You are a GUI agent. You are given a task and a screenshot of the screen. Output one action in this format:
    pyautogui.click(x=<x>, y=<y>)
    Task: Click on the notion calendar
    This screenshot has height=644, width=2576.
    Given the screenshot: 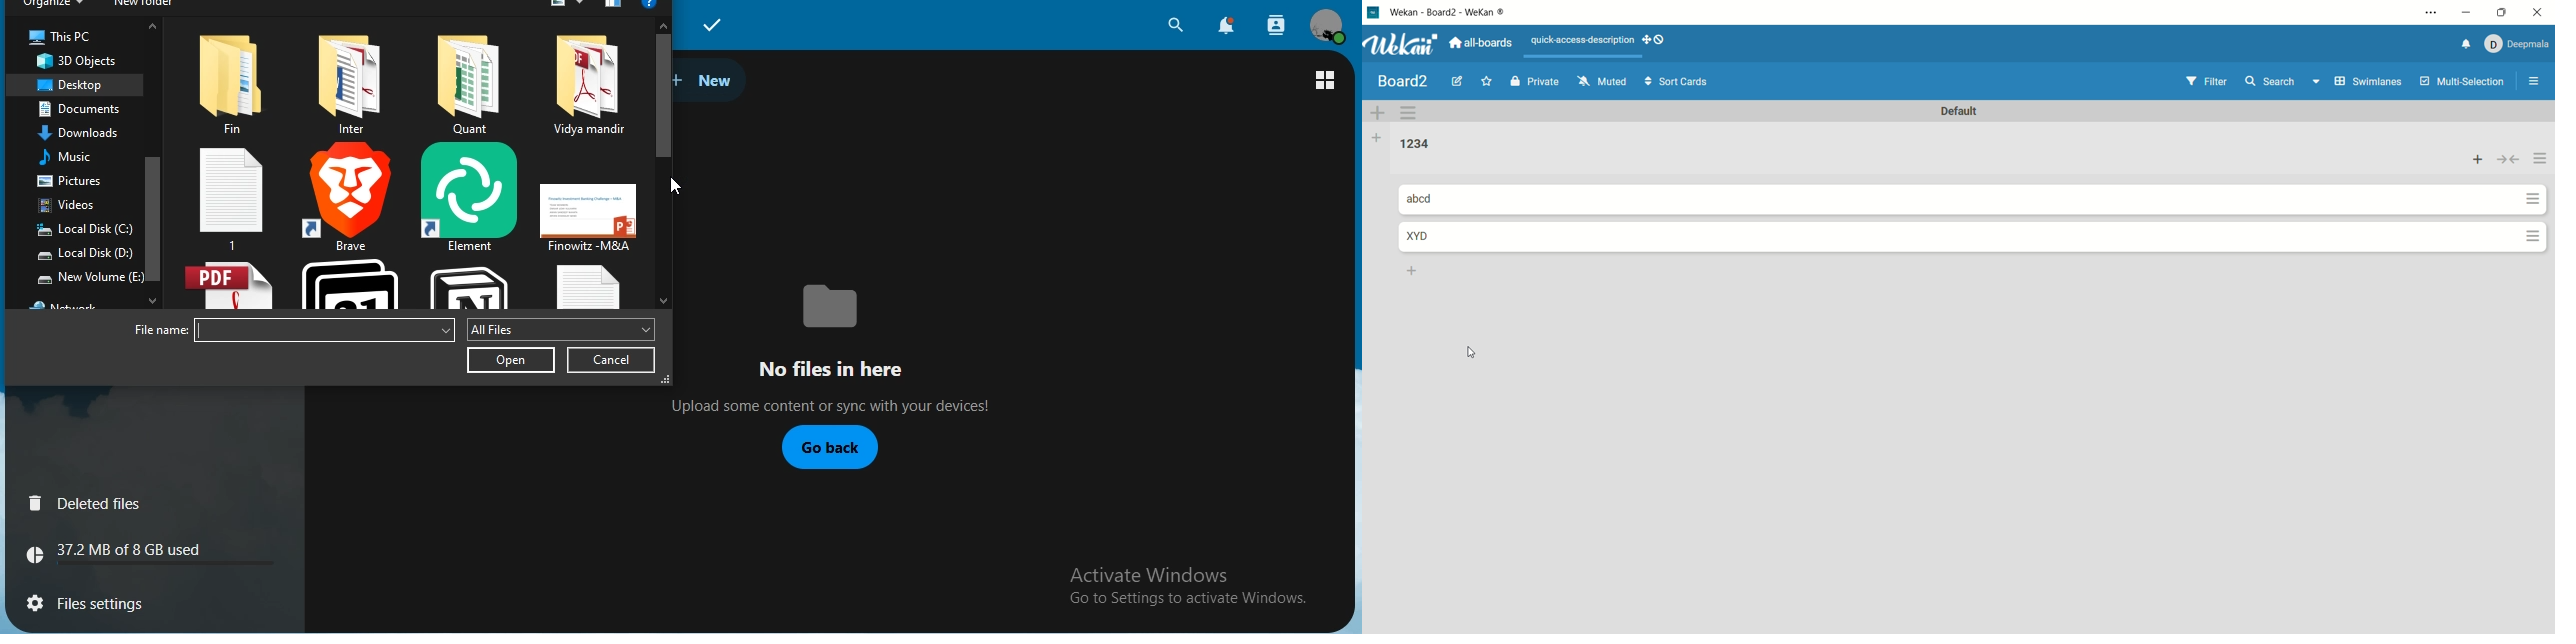 What is the action you would take?
    pyautogui.click(x=349, y=283)
    